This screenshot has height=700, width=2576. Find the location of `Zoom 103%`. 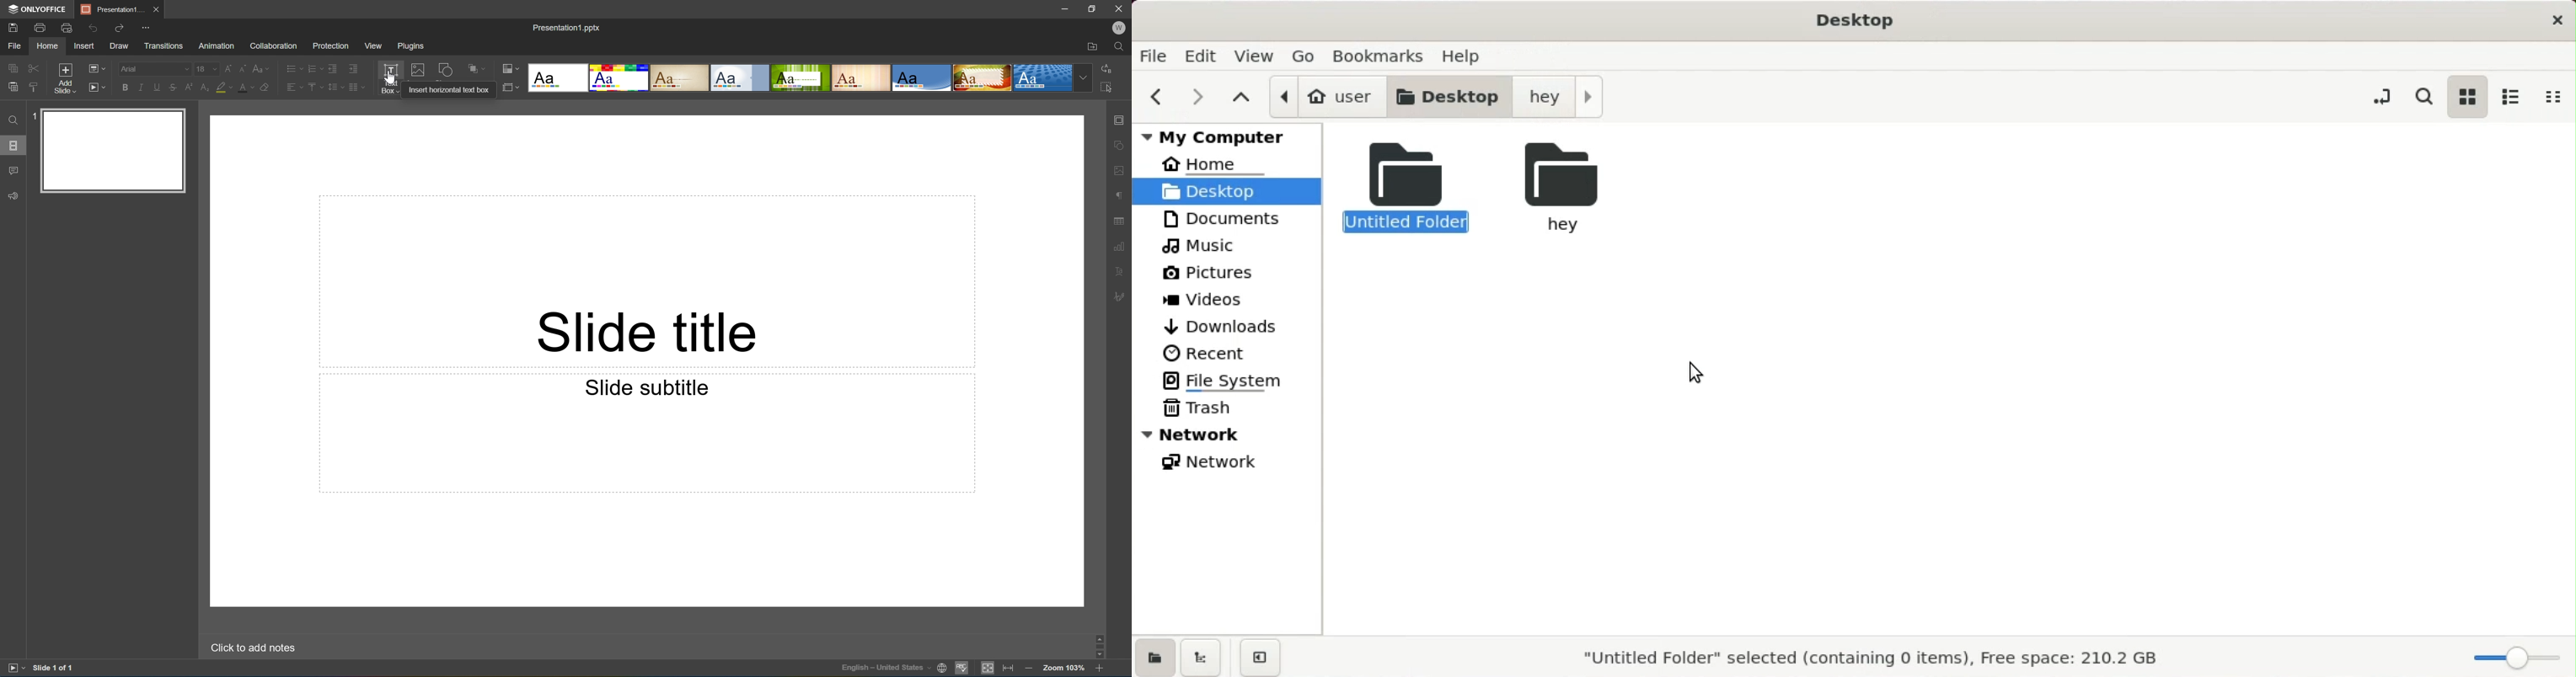

Zoom 103% is located at coordinates (1065, 669).